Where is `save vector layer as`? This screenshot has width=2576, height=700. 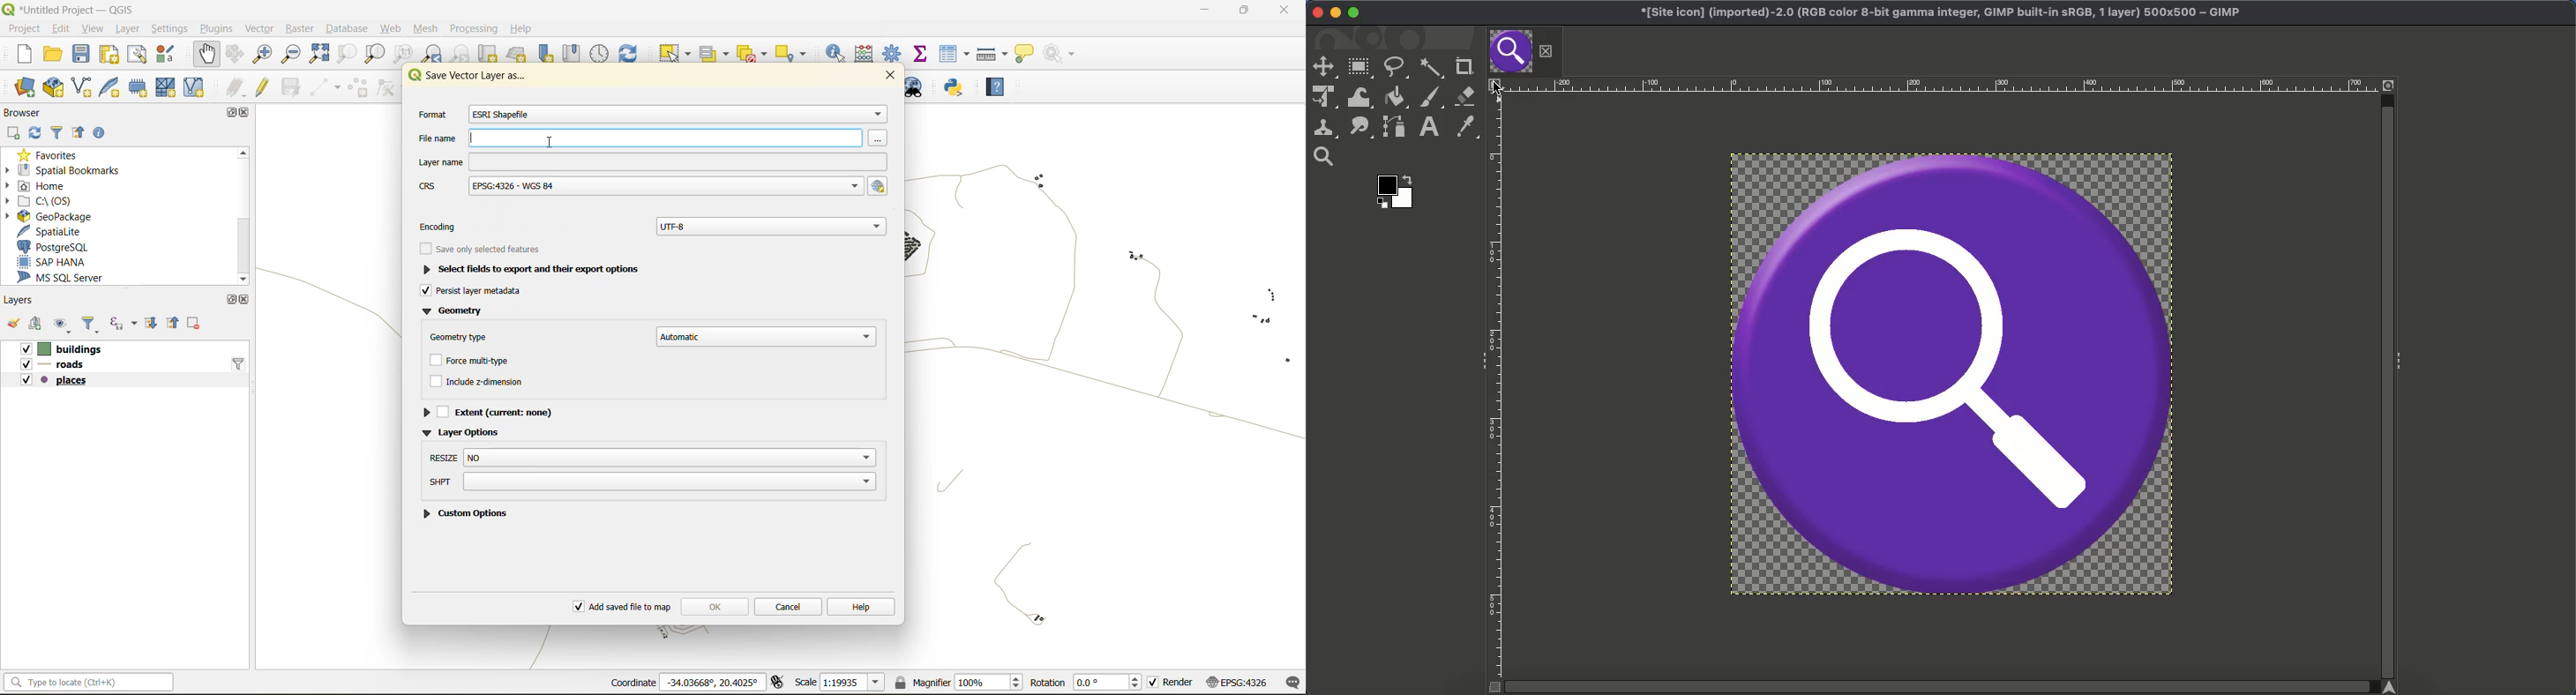 save vector layer as is located at coordinates (476, 78).